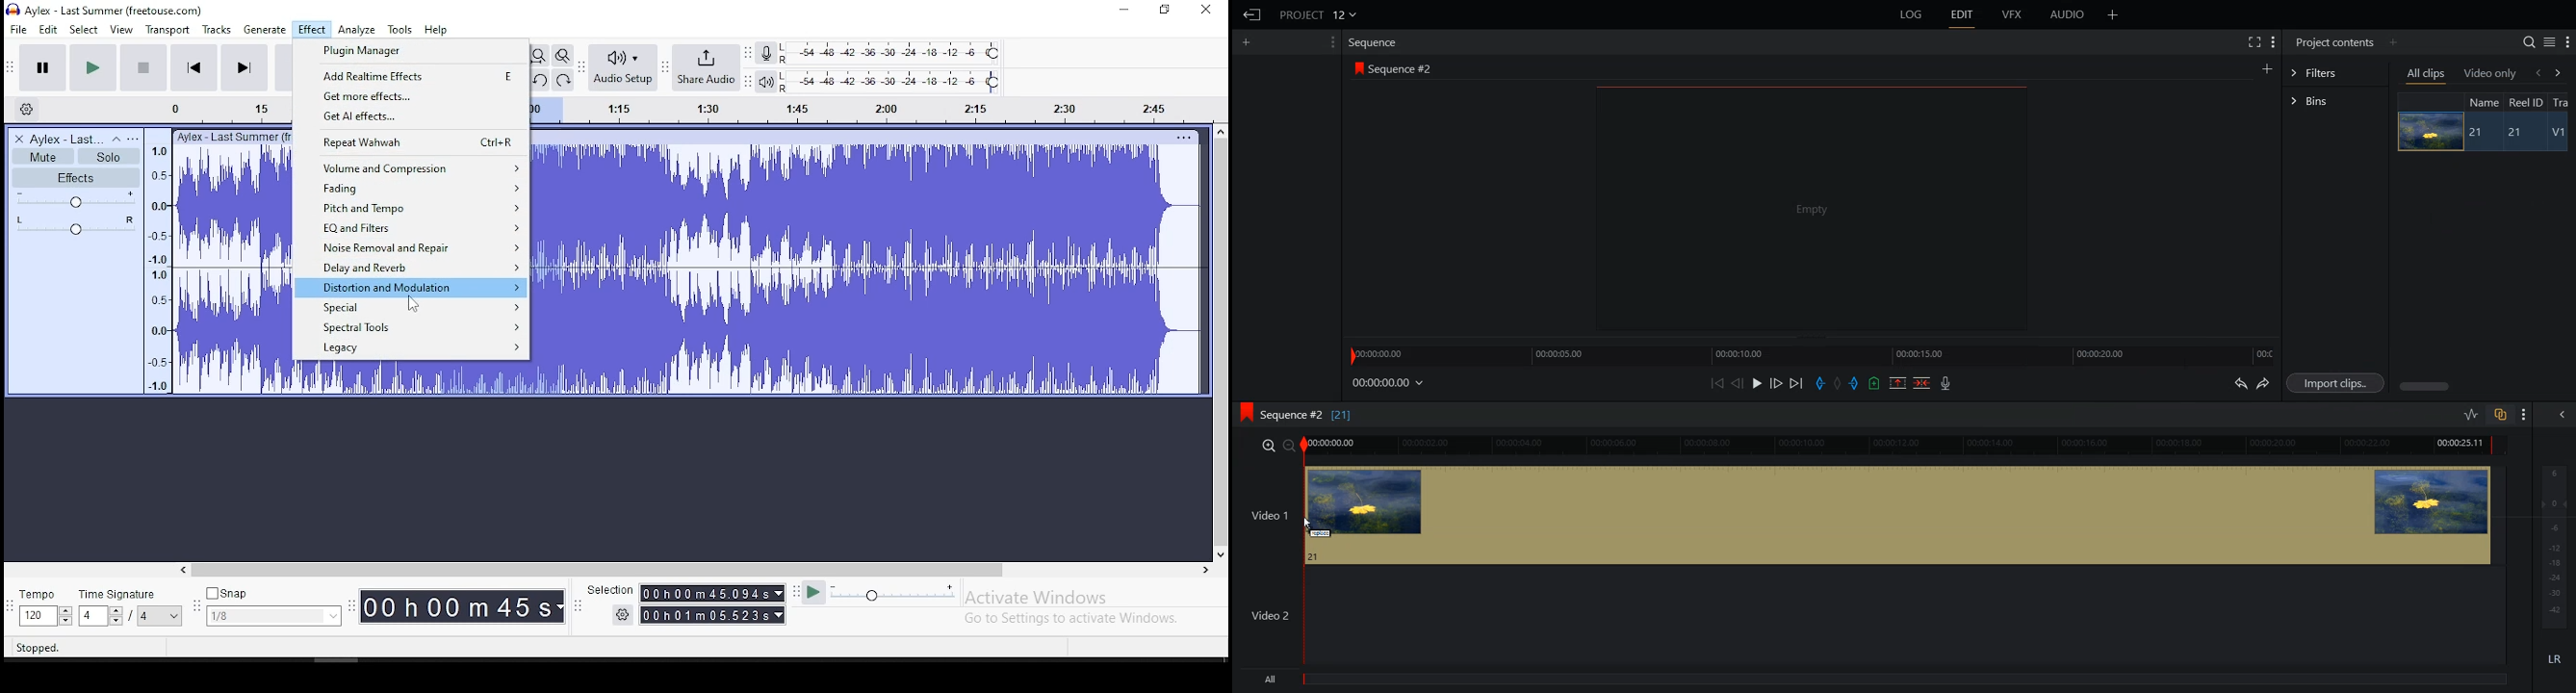 The width and height of the screenshot is (2576, 700). Describe the element at coordinates (275, 607) in the screenshot. I see `snap` at that location.